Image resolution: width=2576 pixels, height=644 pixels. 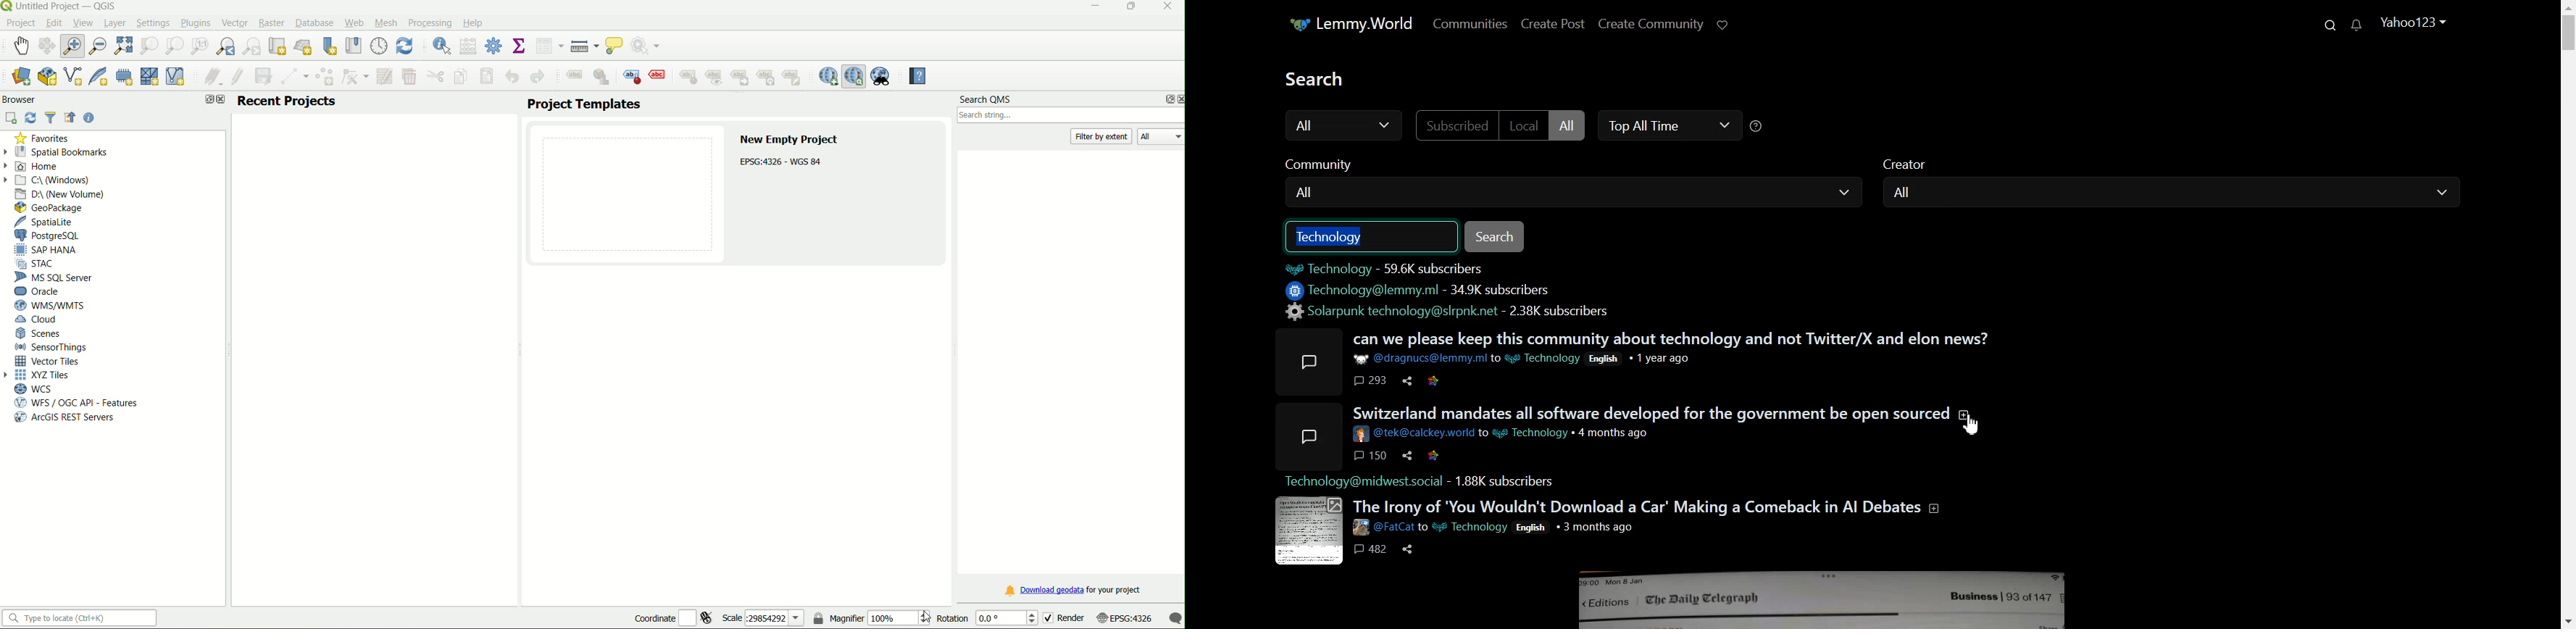 What do you see at coordinates (55, 278) in the screenshot?
I see `MS SQL Server` at bounding box center [55, 278].